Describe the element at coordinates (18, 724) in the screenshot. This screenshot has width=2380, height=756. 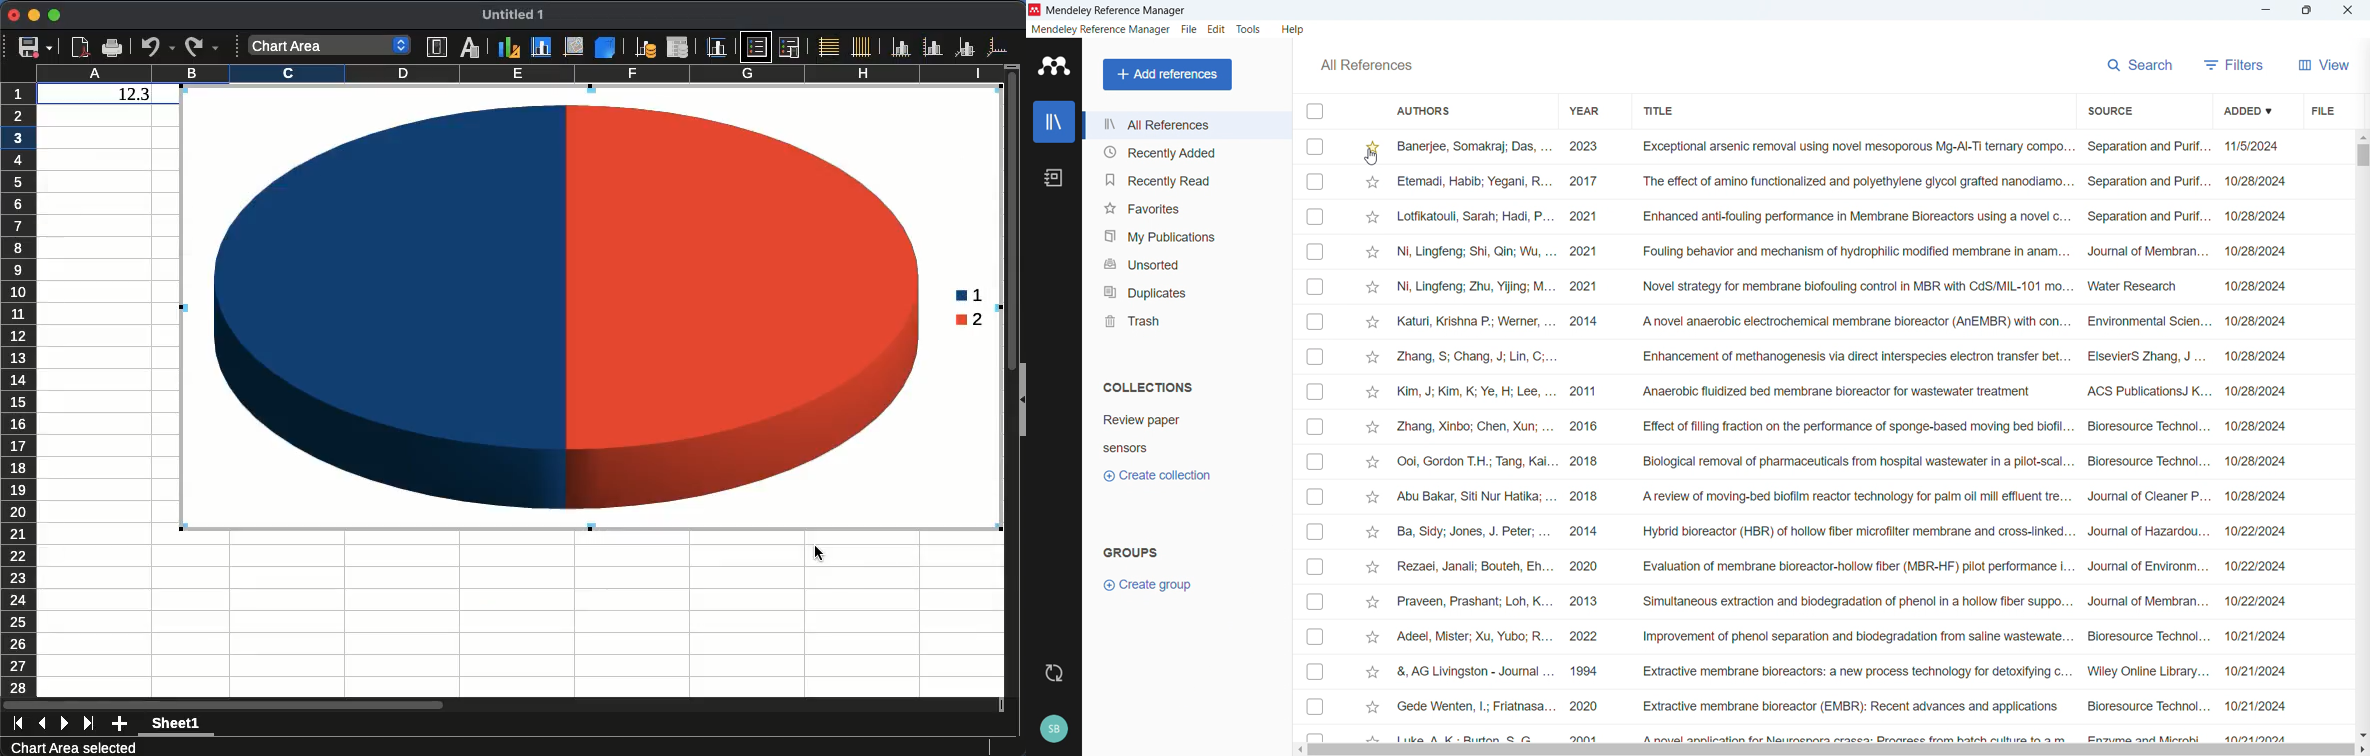
I see `first sheet` at that location.